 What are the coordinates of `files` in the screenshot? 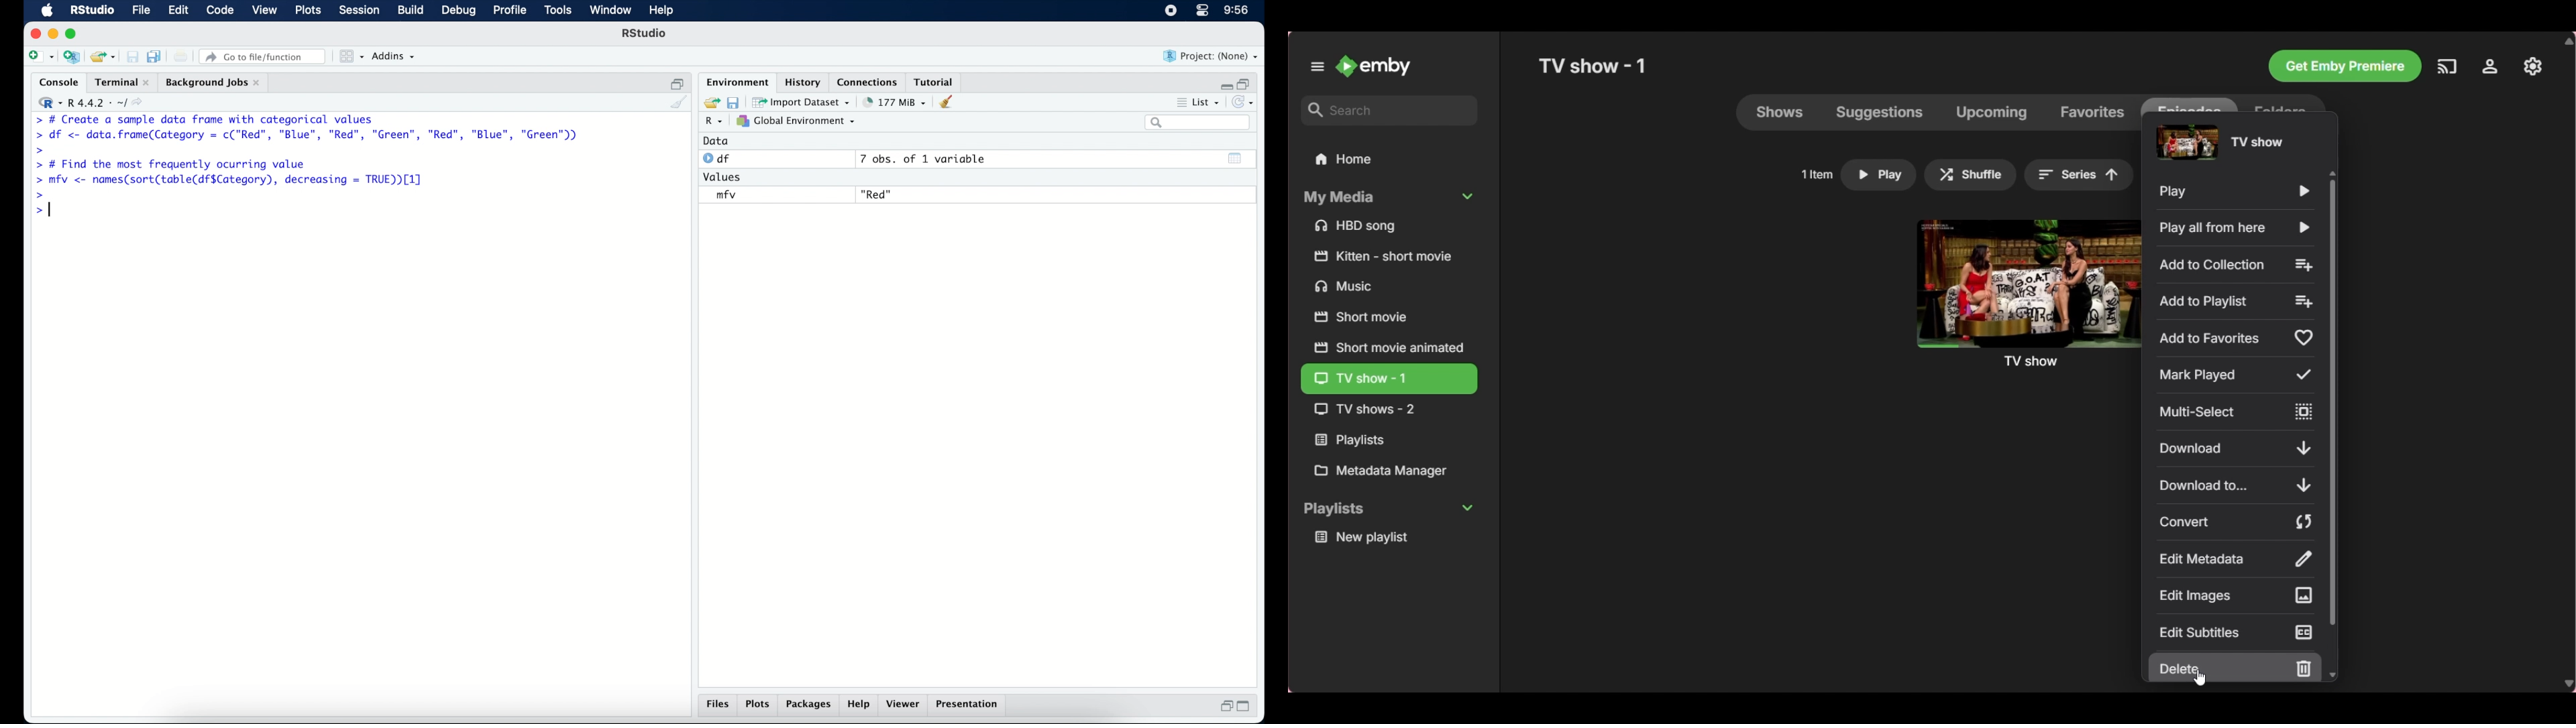 It's located at (716, 705).